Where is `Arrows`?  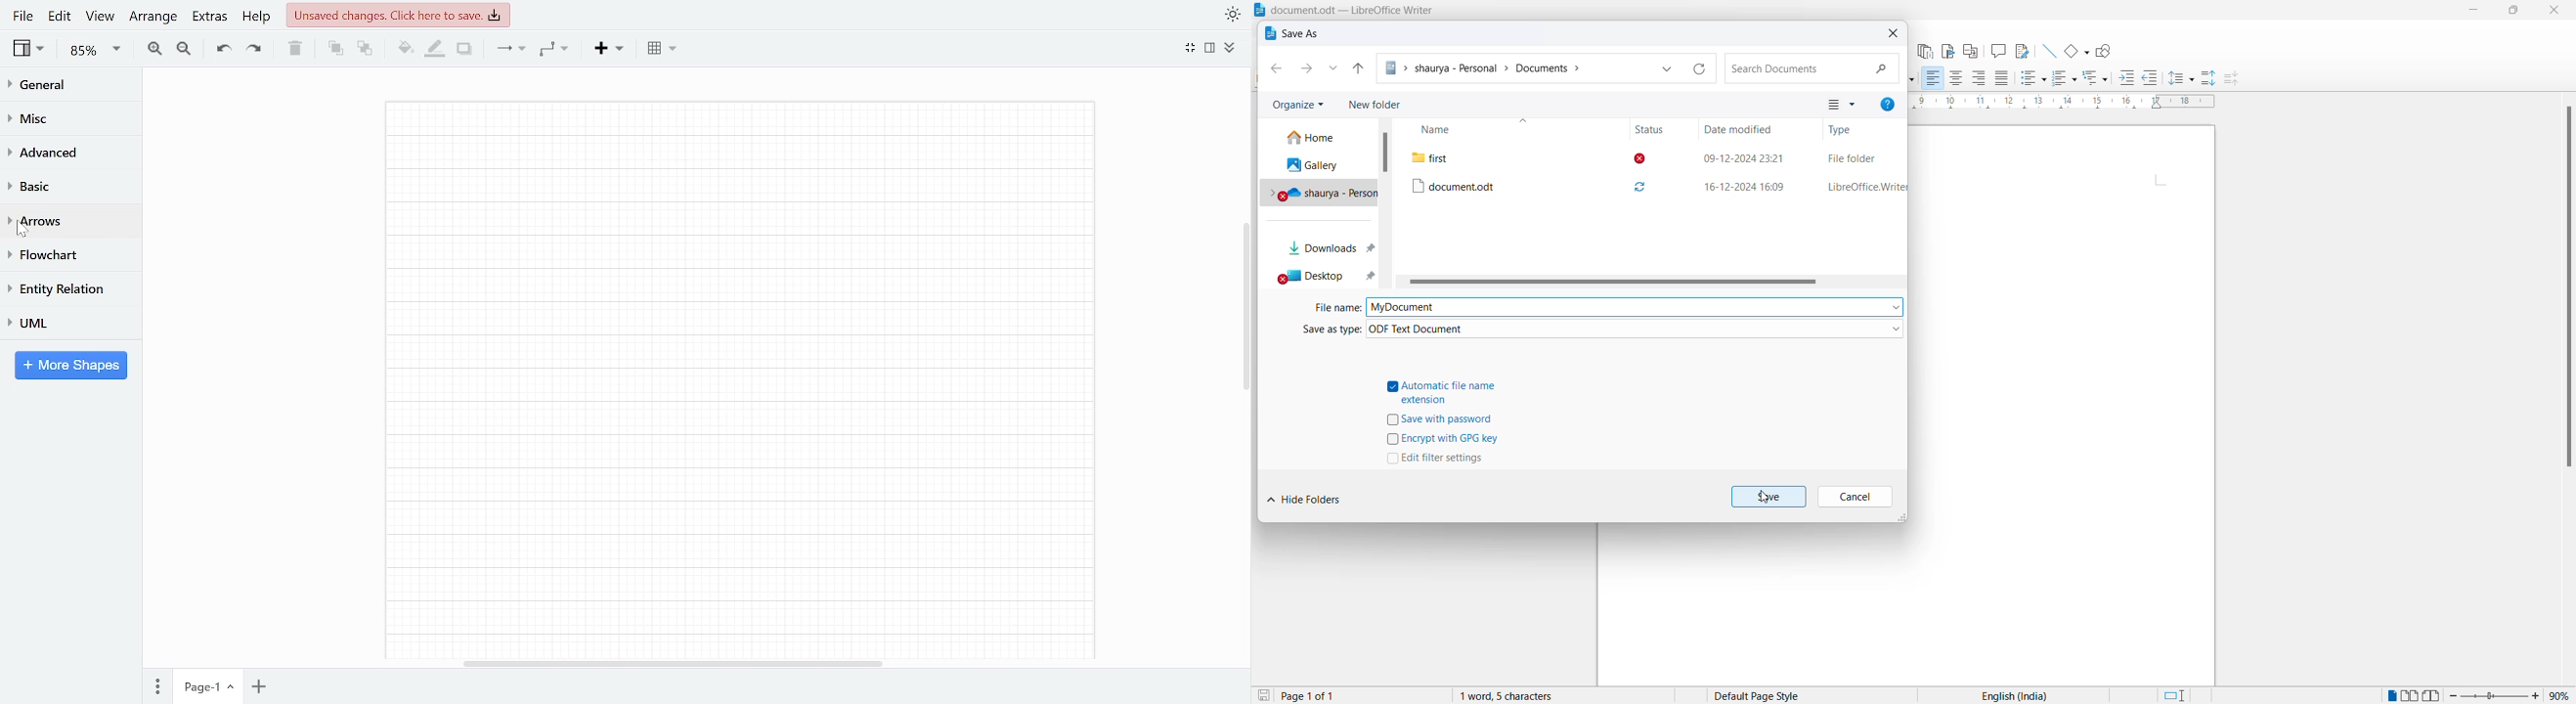
Arrows is located at coordinates (44, 222).